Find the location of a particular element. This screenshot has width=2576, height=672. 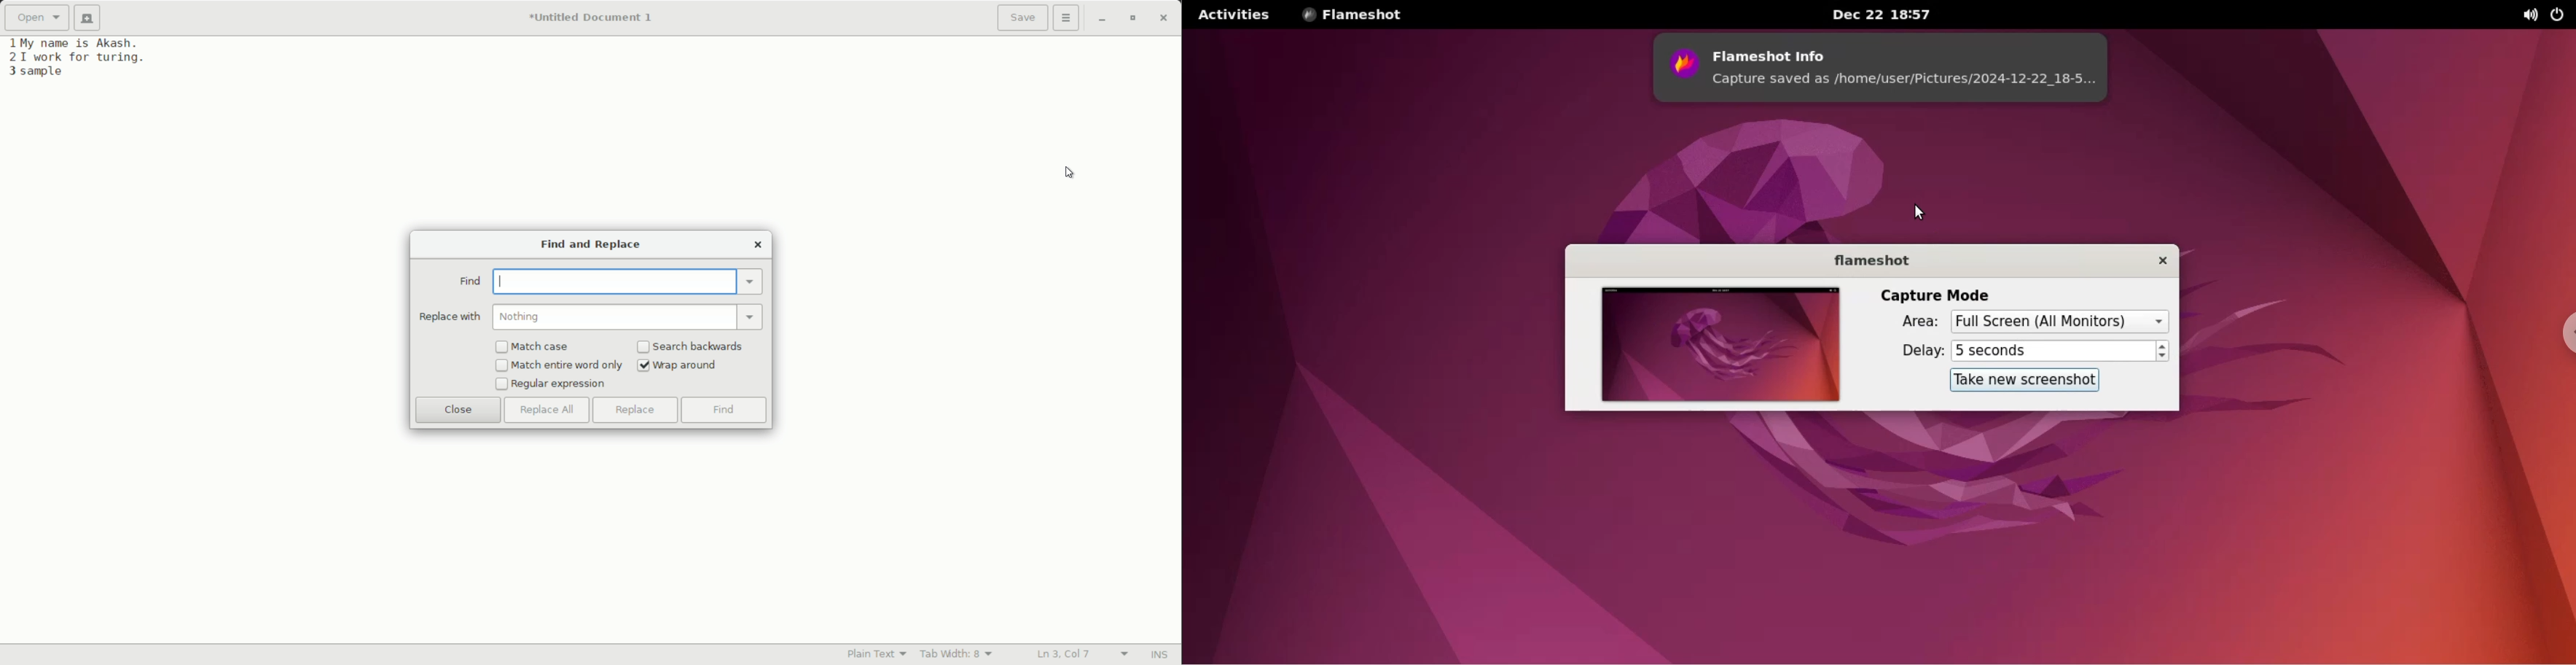

replace all is located at coordinates (547, 411).